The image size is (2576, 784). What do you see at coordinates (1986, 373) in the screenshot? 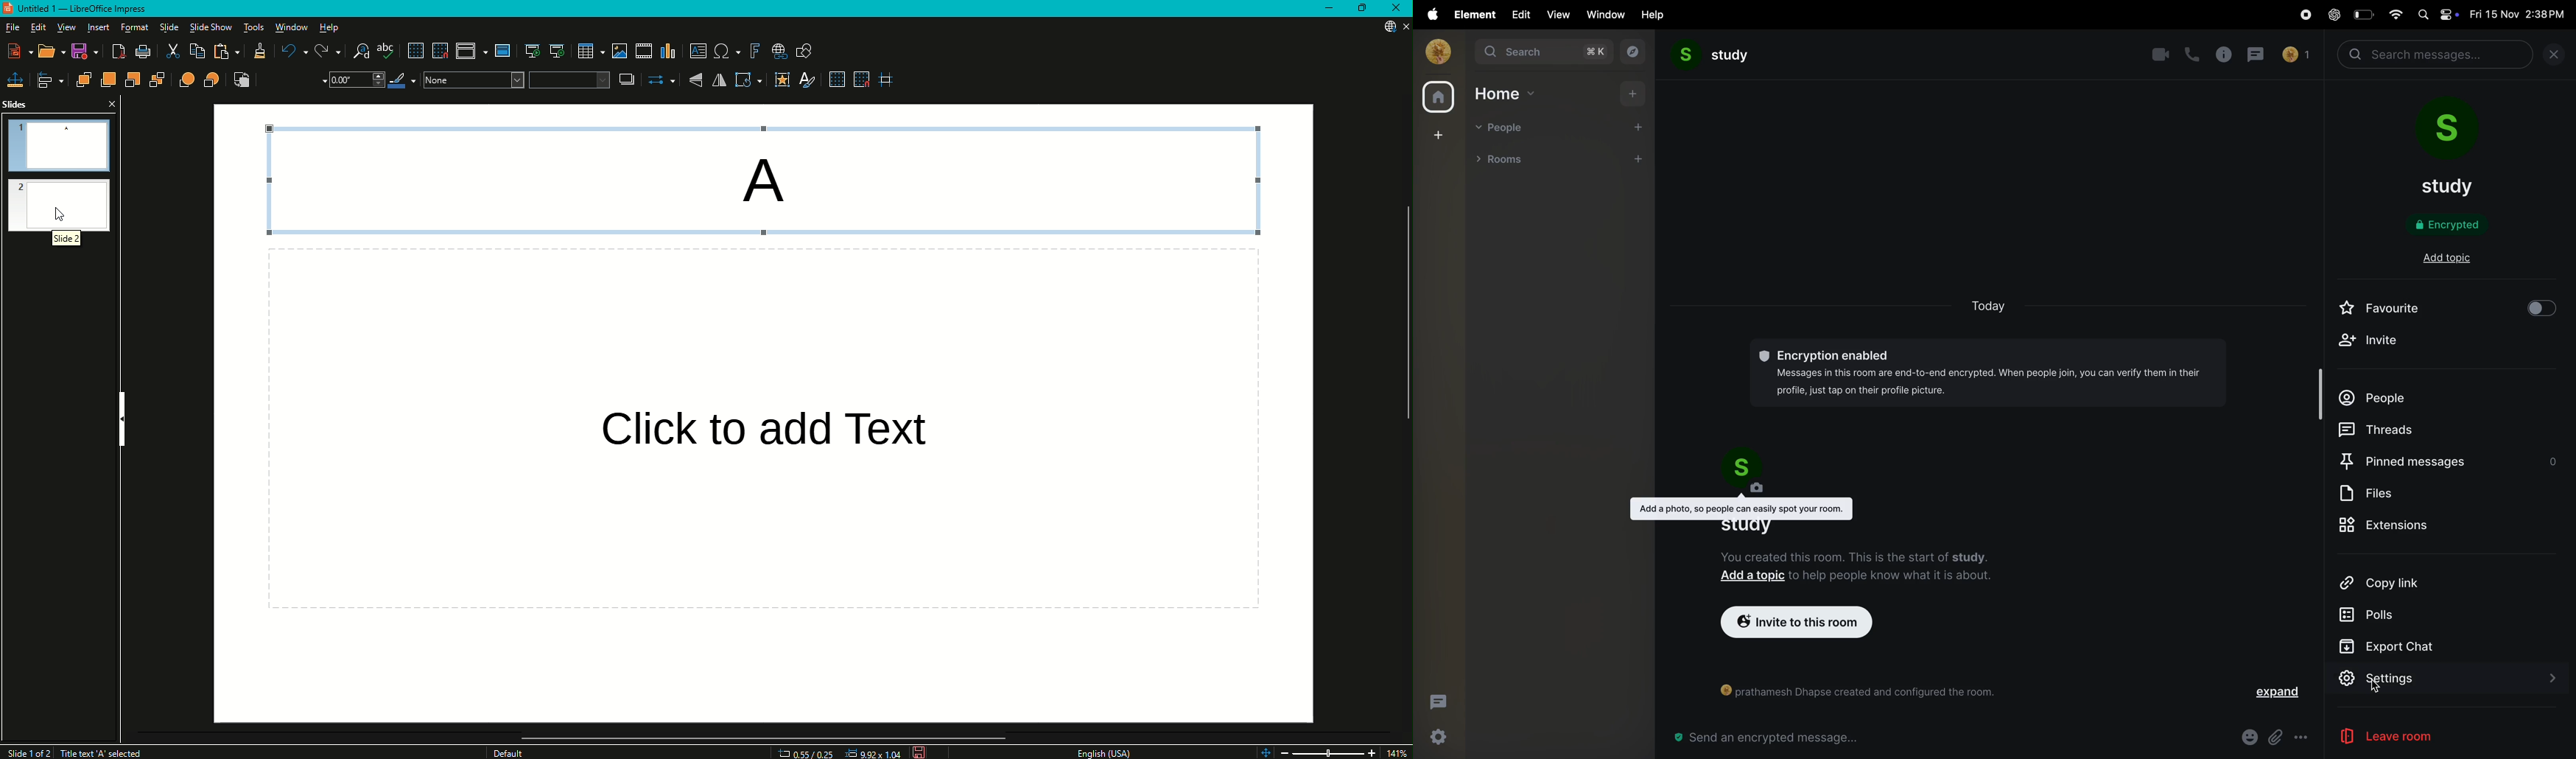
I see `® Encryption enabled
Messages in this room are end-to-end encrypted. When people join, you can verify them in their
profile, just tap on their profile picture.` at bounding box center [1986, 373].